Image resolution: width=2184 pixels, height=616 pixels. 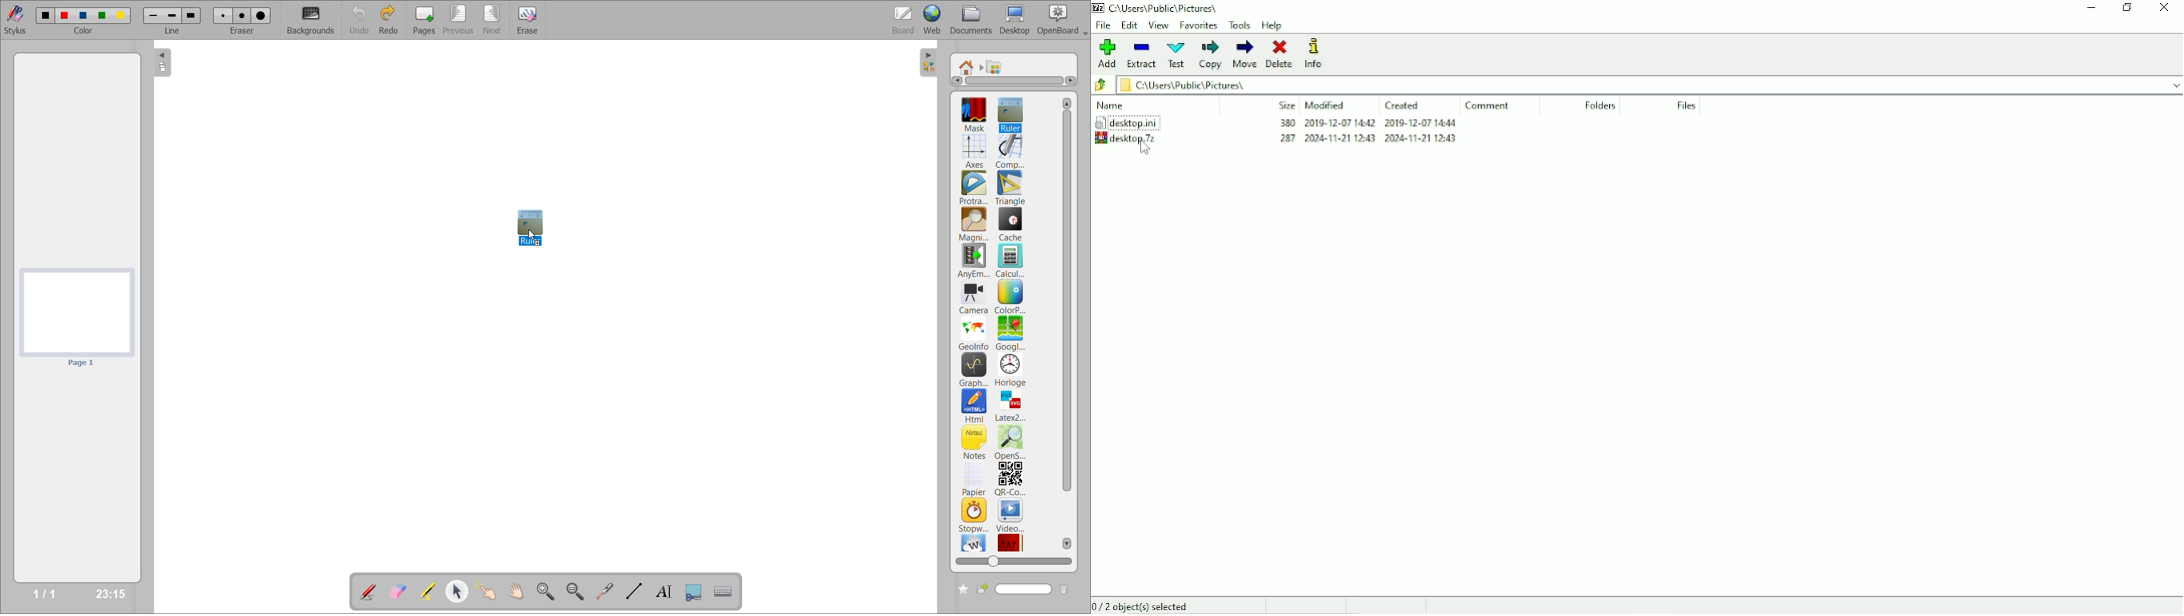 I want to click on 2024-11-21 1243, so click(x=1421, y=140).